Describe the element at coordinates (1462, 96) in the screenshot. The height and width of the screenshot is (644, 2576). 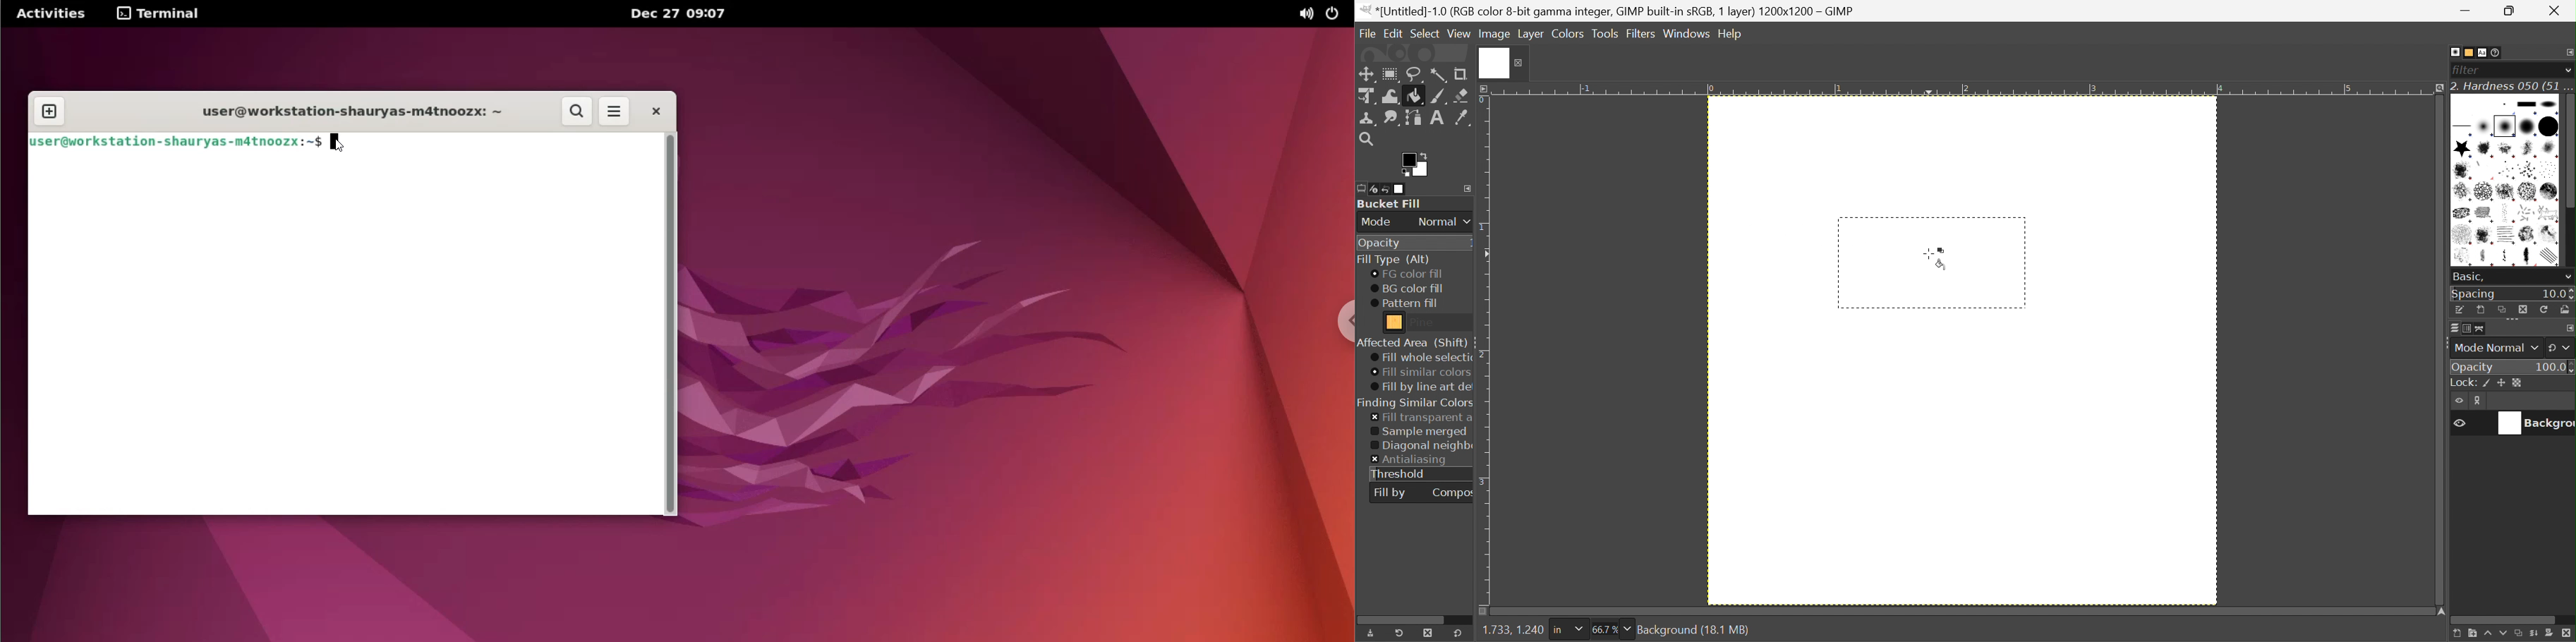
I see `Eraser Tool` at that location.